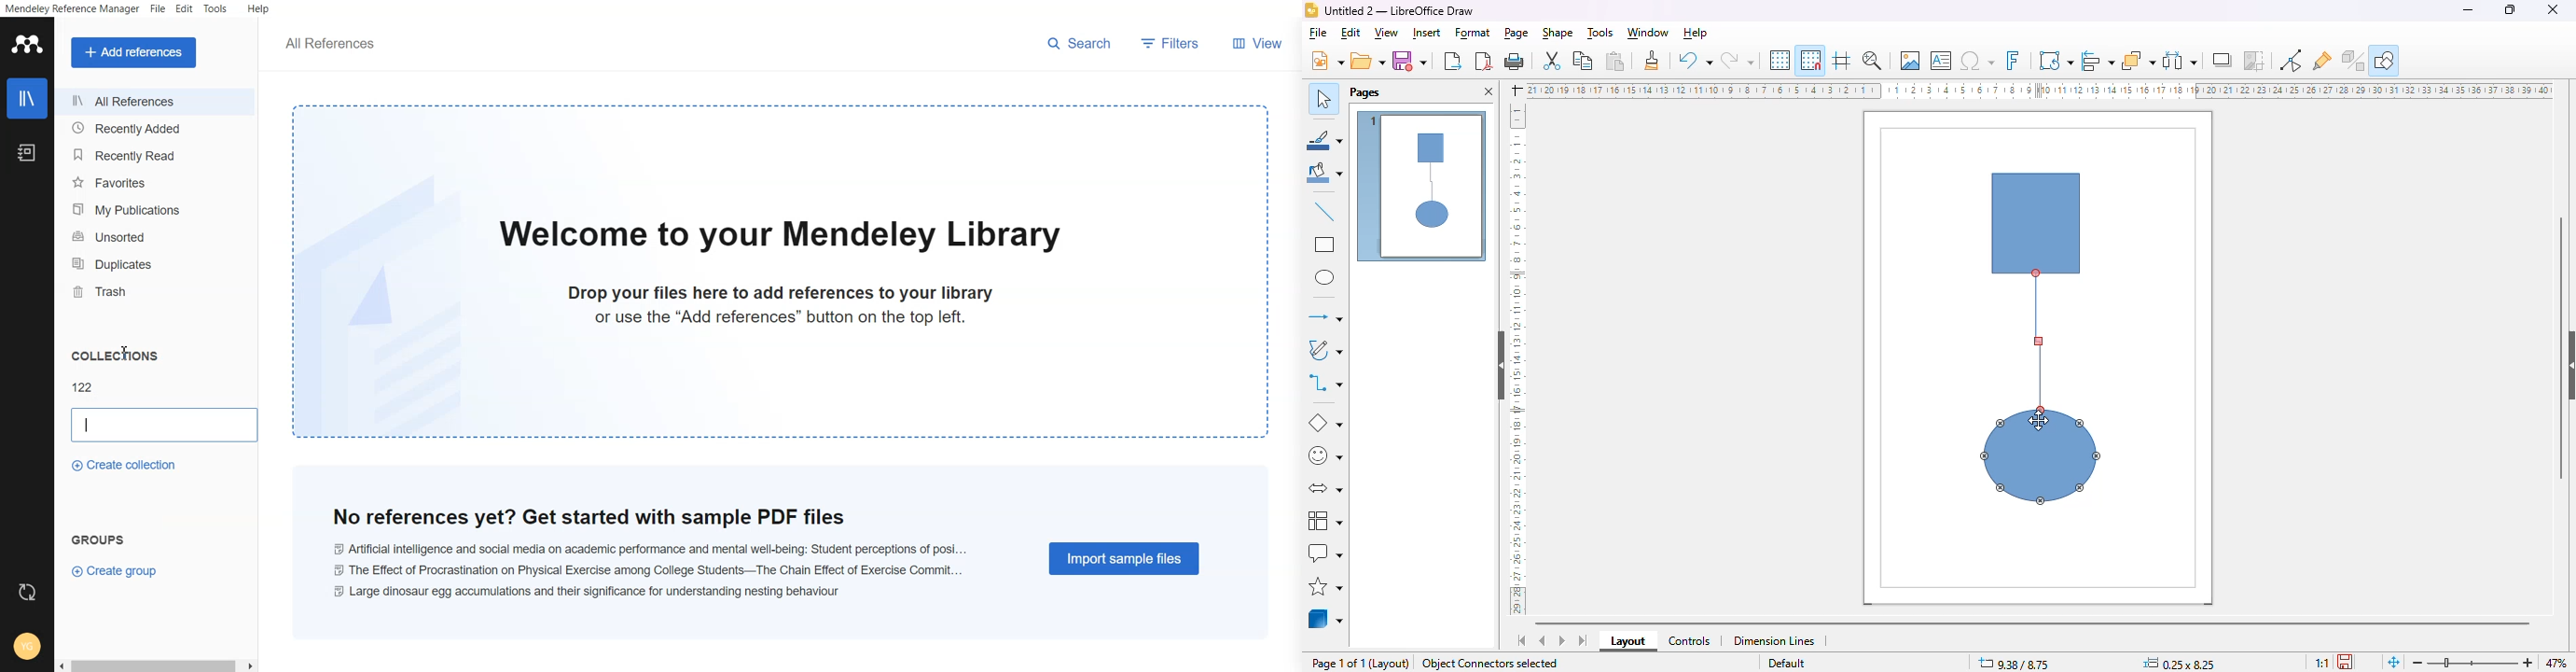 The image size is (2576, 672). I want to click on connectors, so click(1326, 382).